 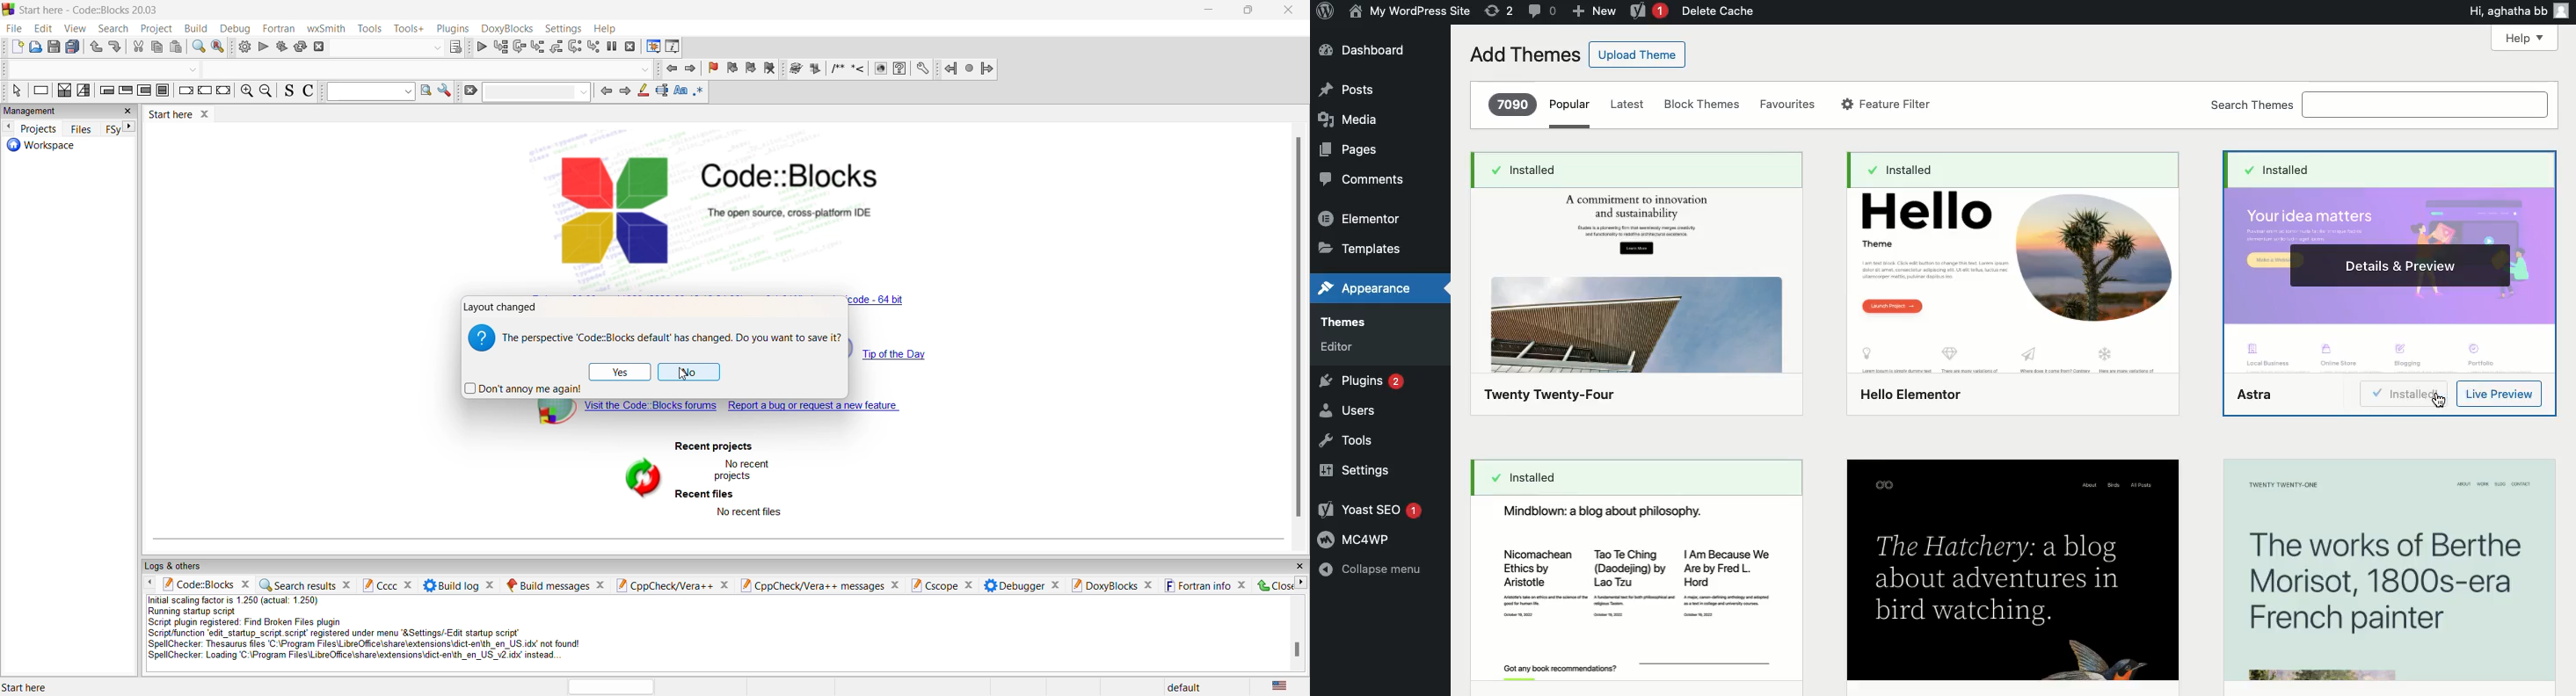 What do you see at coordinates (2010, 303) in the screenshot?
I see `Hello elementor Theme` at bounding box center [2010, 303].